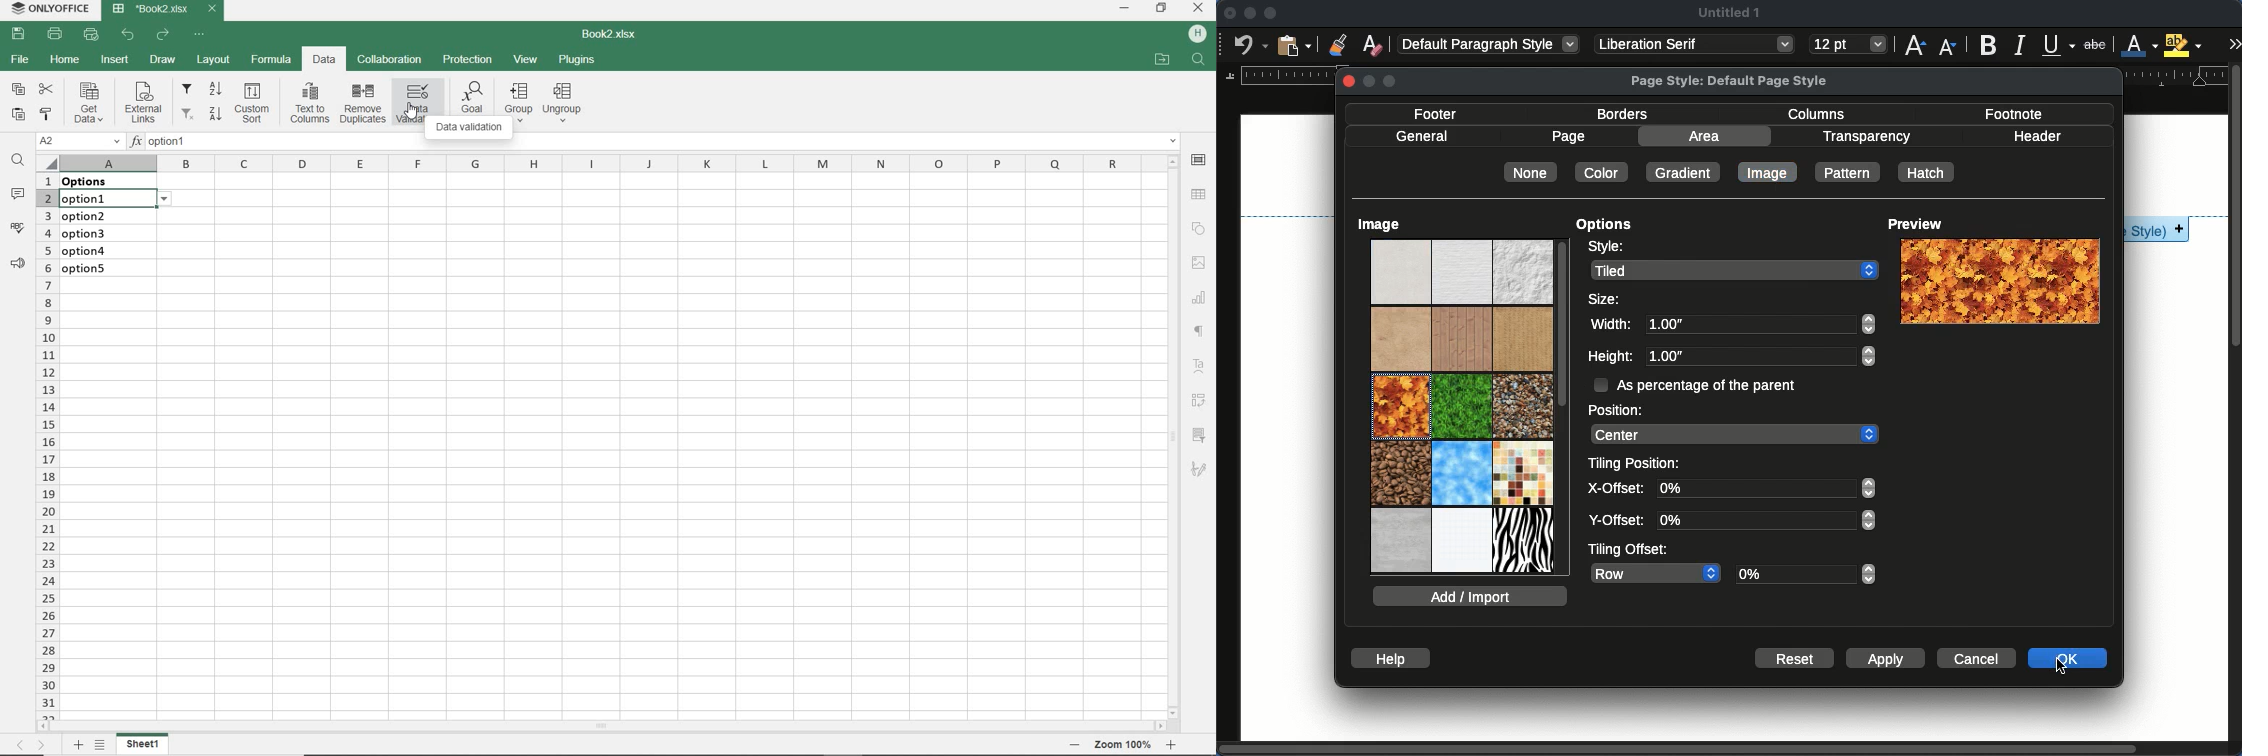 This screenshot has height=756, width=2268. Describe the element at coordinates (1567, 136) in the screenshot. I see `page` at that location.